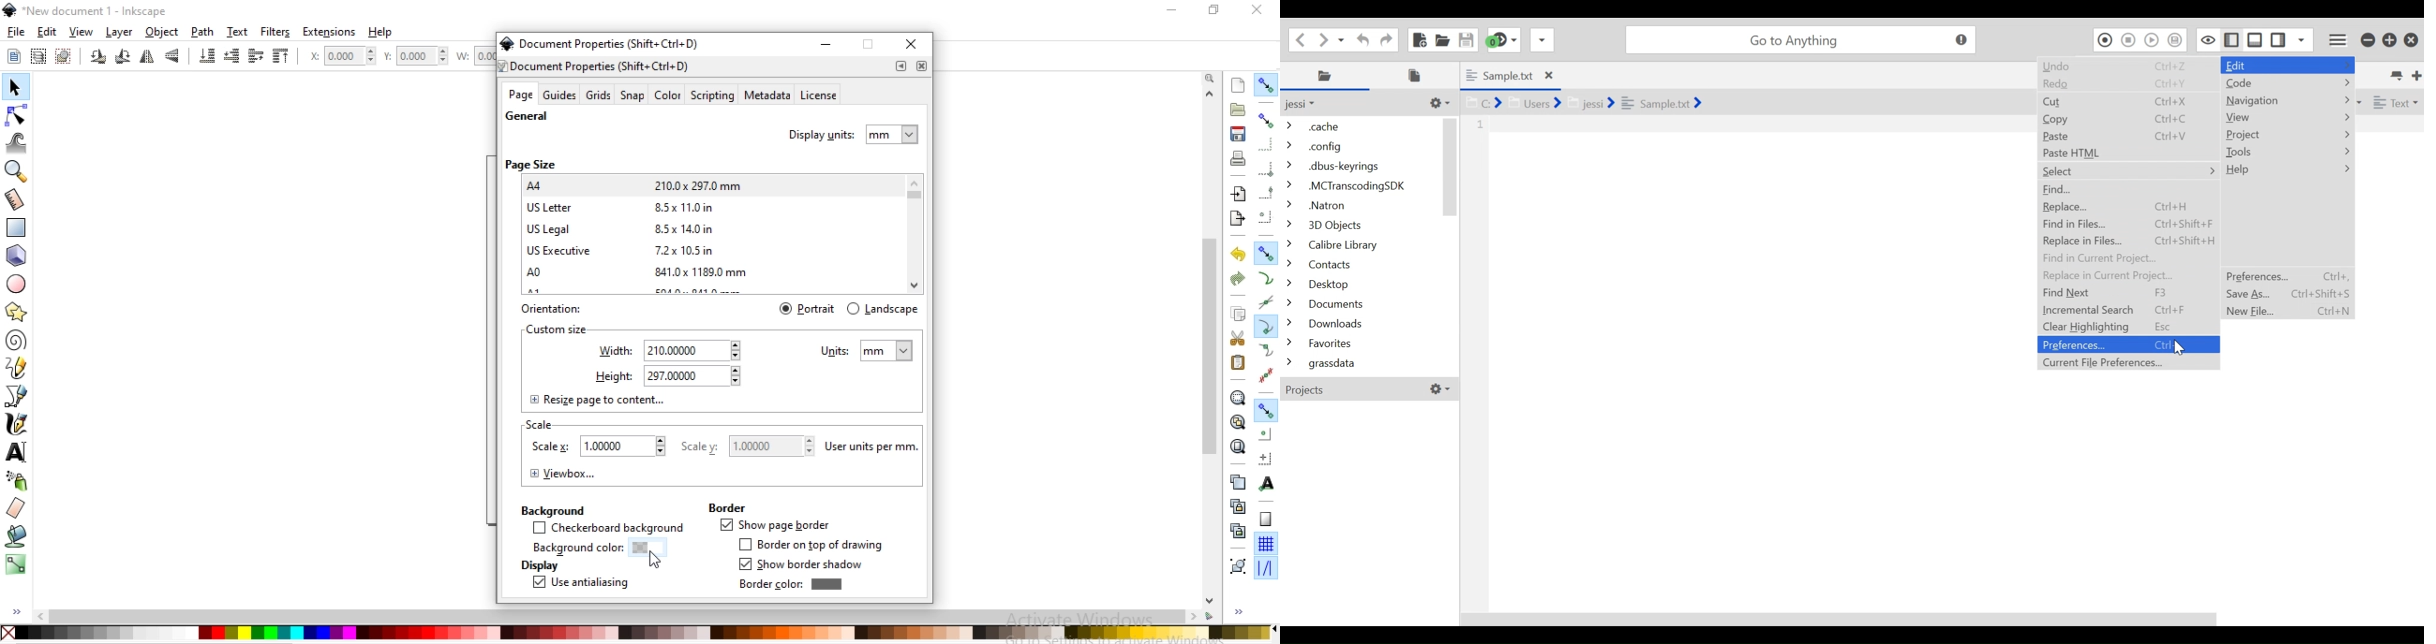 This screenshot has width=2436, height=644. Describe the element at coordinates (1212, 77) in the screenshot. I see `zoom` at that location.